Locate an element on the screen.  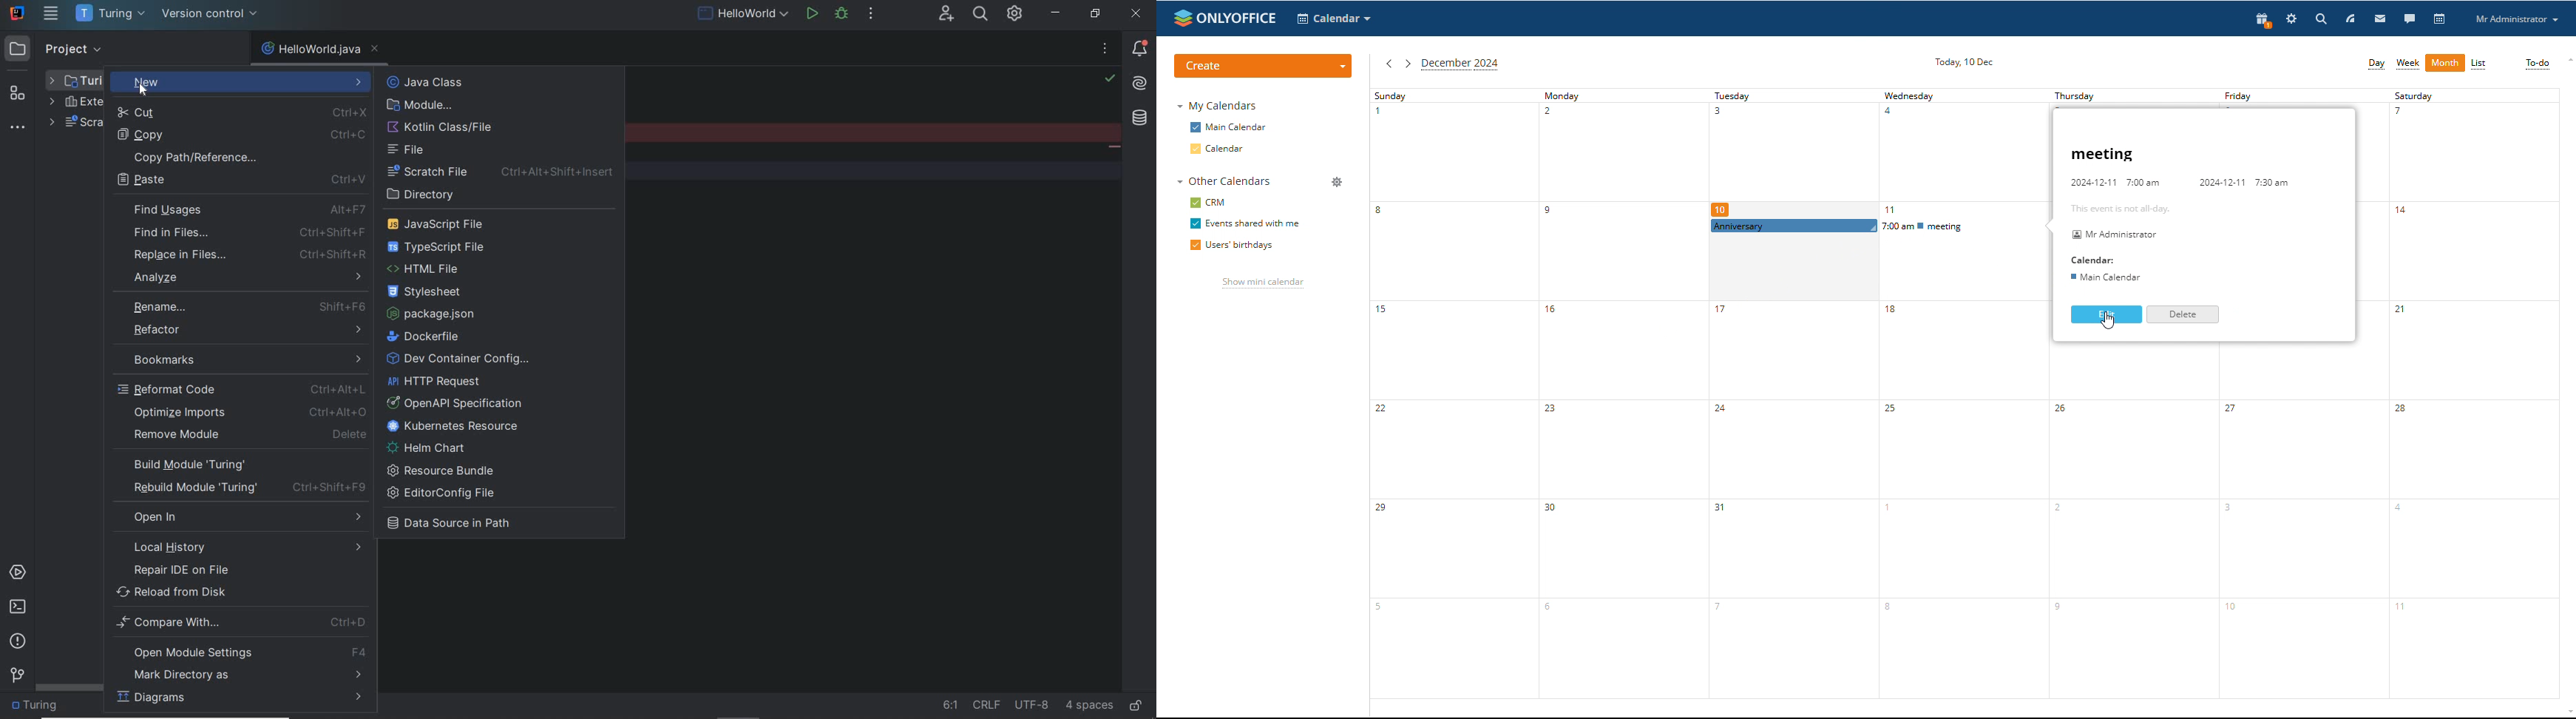
main calendars is located at coordinates (1228, 126).